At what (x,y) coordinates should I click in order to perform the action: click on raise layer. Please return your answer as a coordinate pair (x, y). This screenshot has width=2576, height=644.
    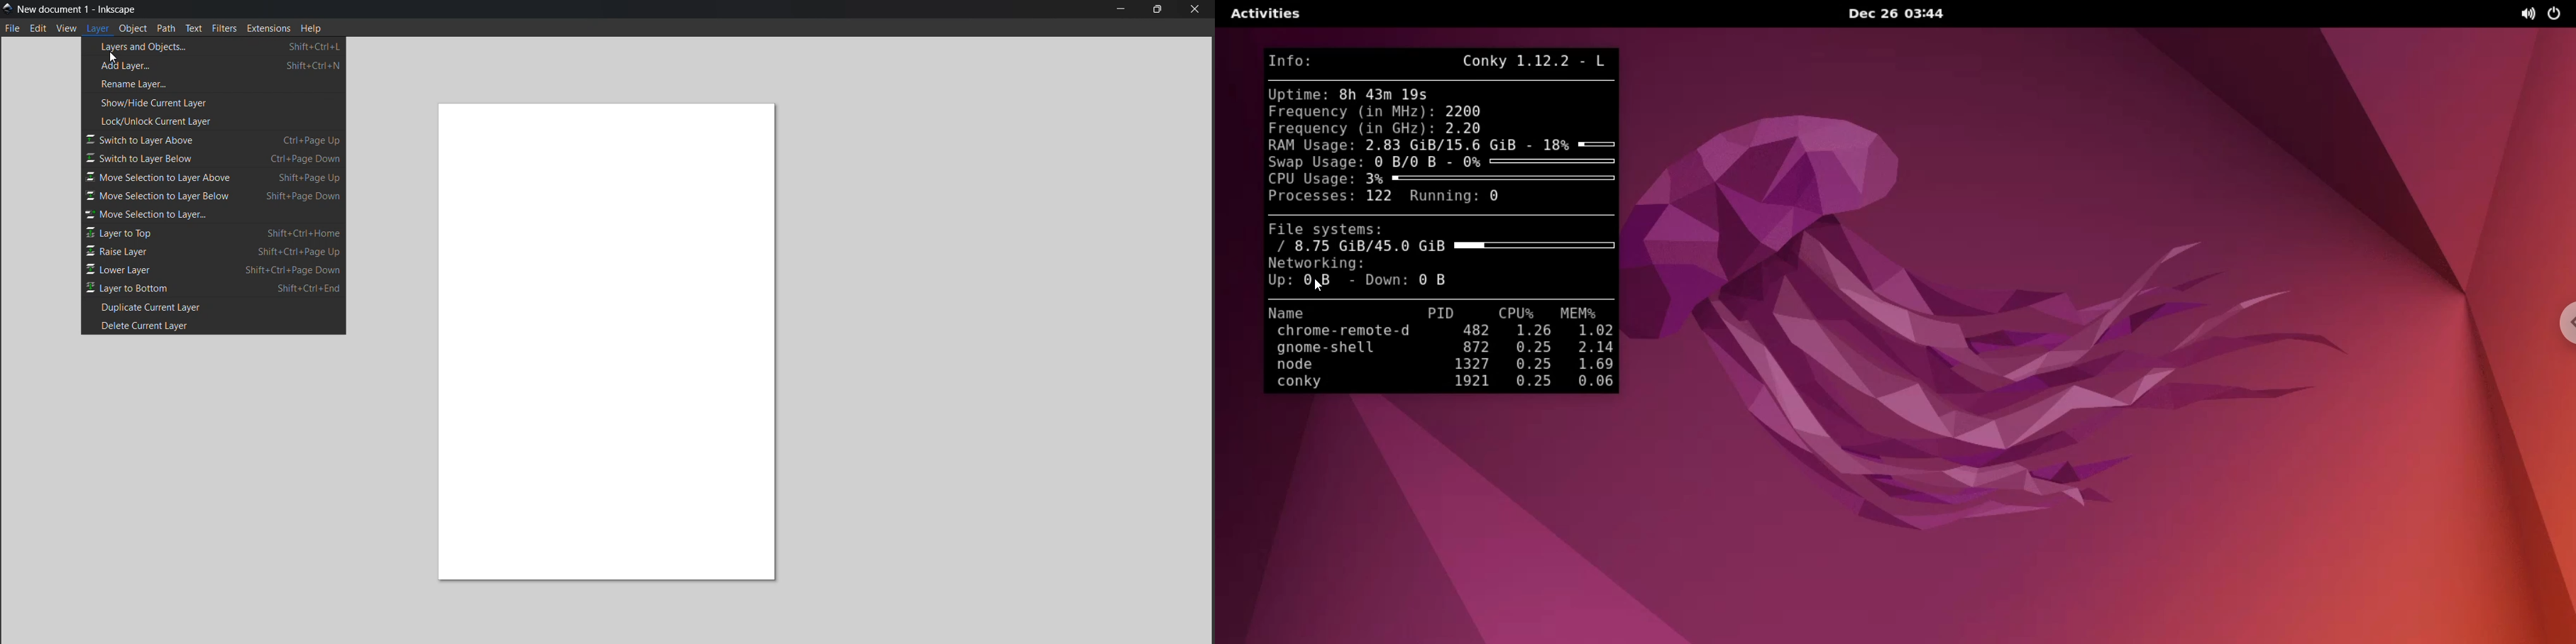
    Looking at the image, I should click on (216, 252).